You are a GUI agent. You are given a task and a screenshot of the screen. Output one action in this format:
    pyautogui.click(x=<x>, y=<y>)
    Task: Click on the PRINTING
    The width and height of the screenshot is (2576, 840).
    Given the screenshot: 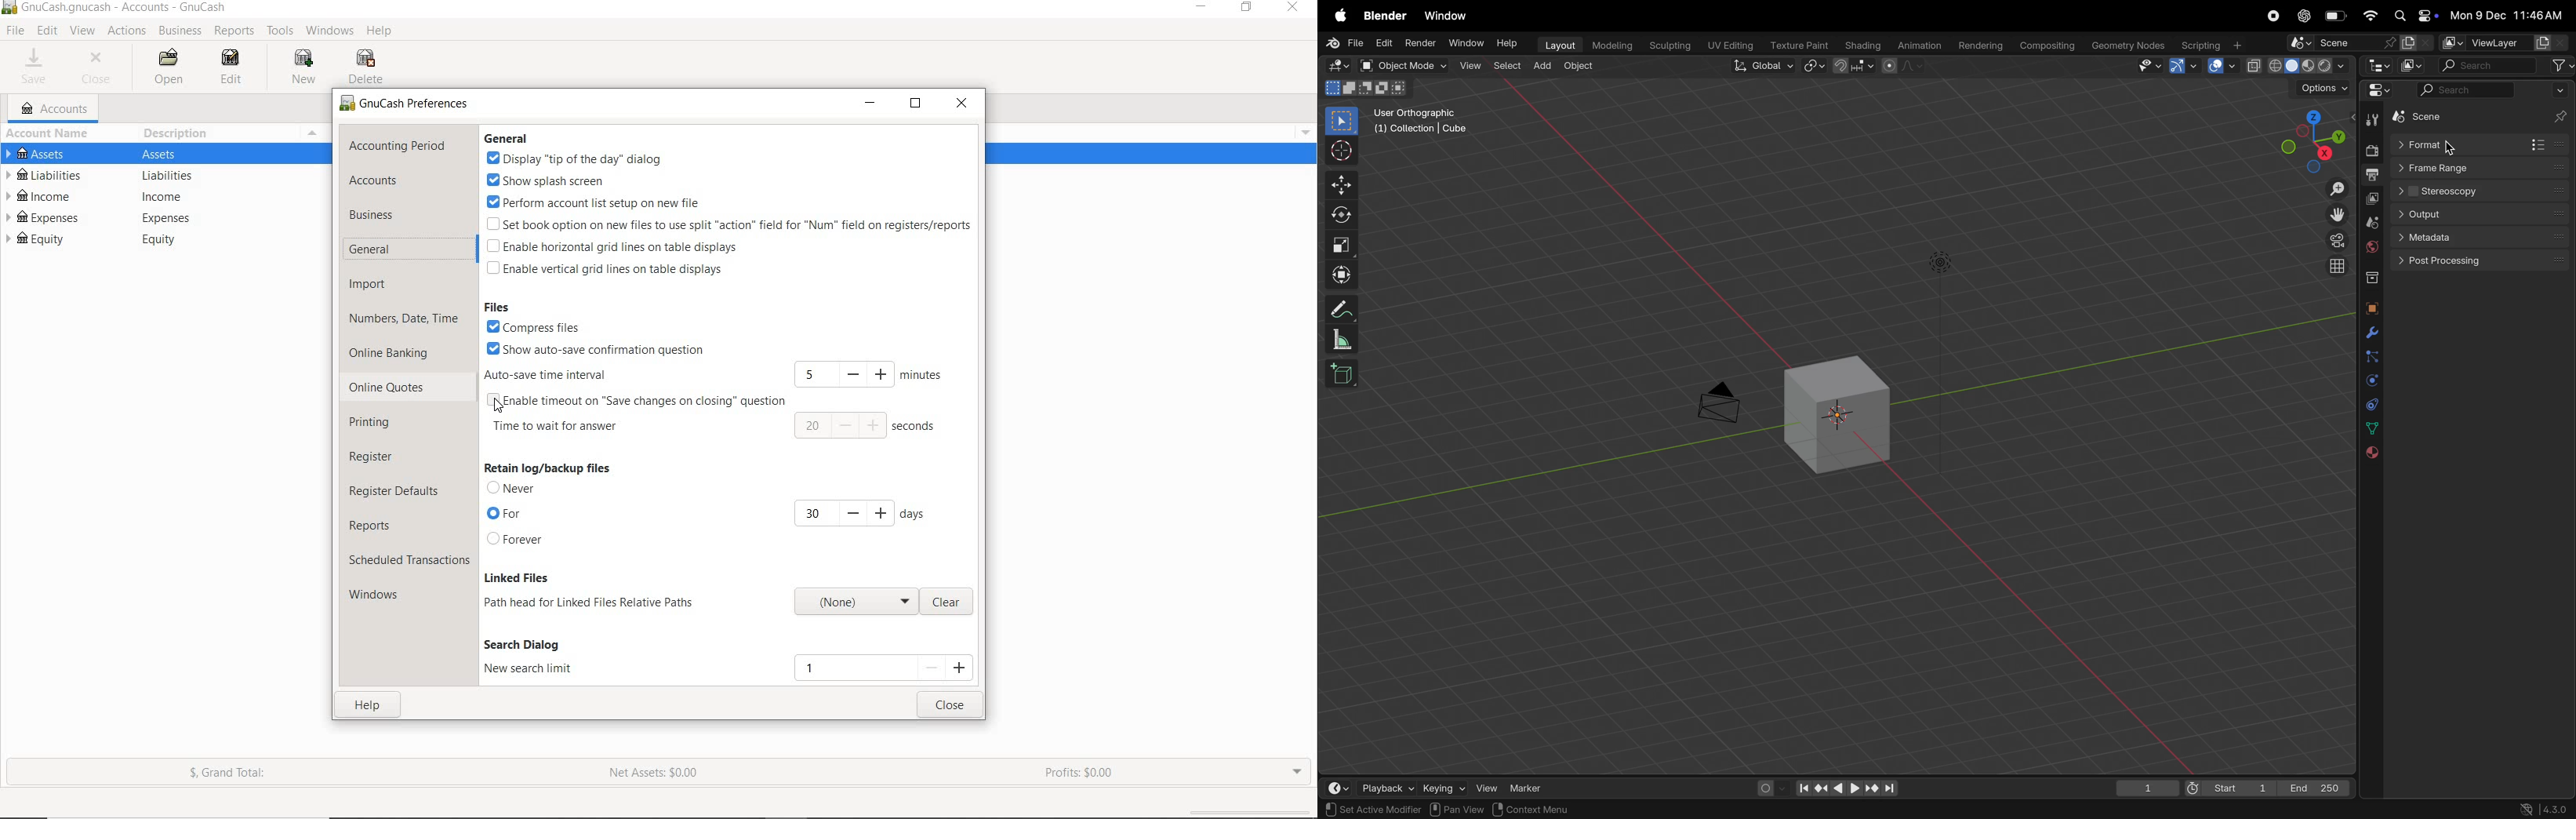 What is the action you would take?
    pyautogui.click(x=383, y=422)
    